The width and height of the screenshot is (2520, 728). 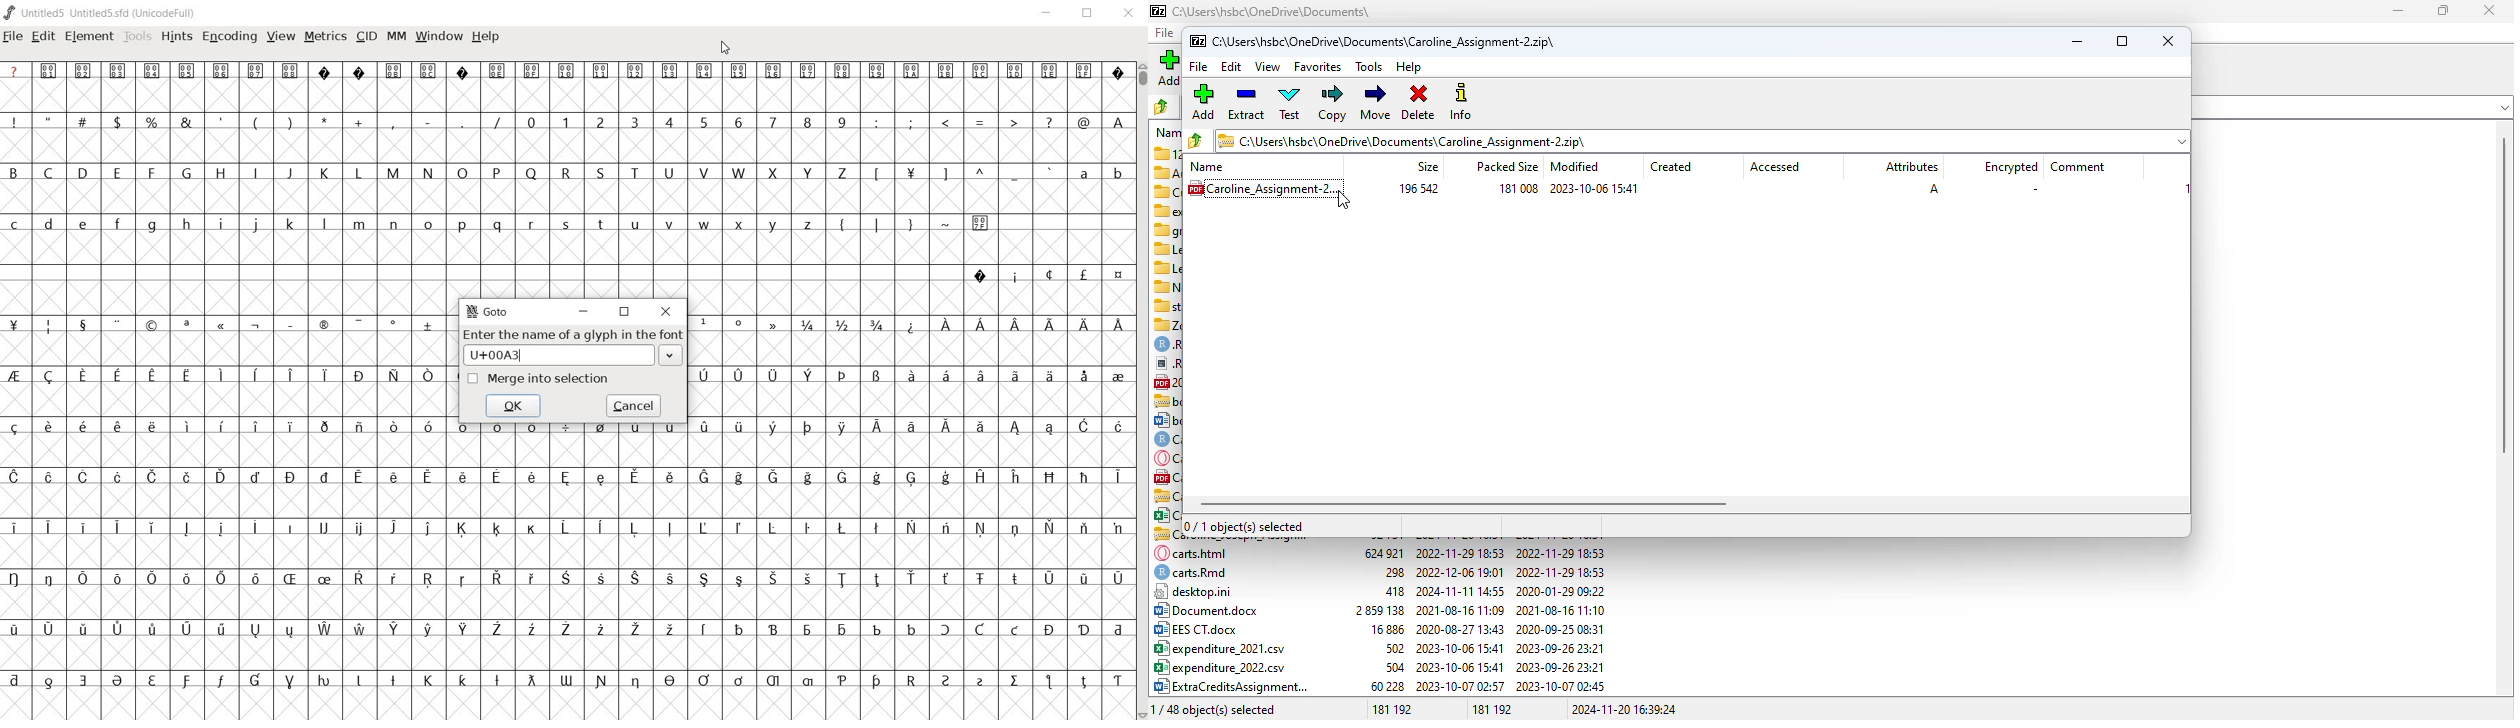 I want to click on HINTS, so click(x=177, y=37).